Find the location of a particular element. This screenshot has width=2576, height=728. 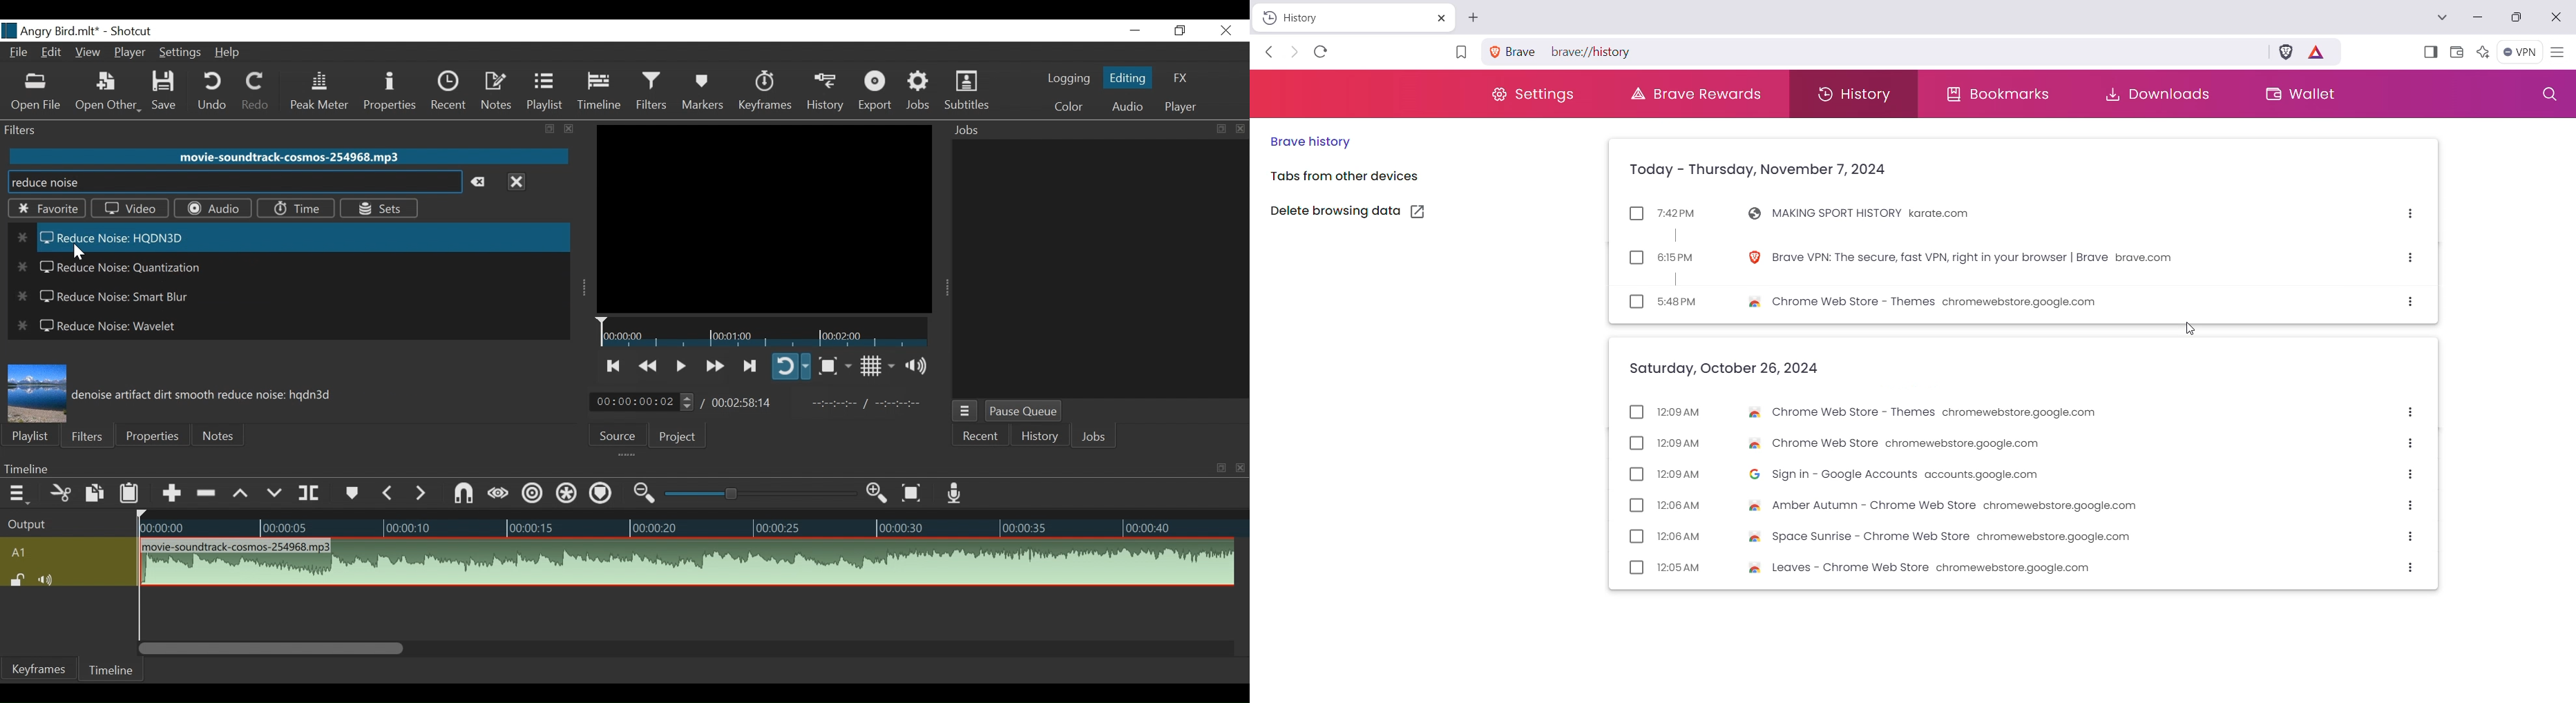

Toggle play or pause (space) is located at coordinates (680, 363).